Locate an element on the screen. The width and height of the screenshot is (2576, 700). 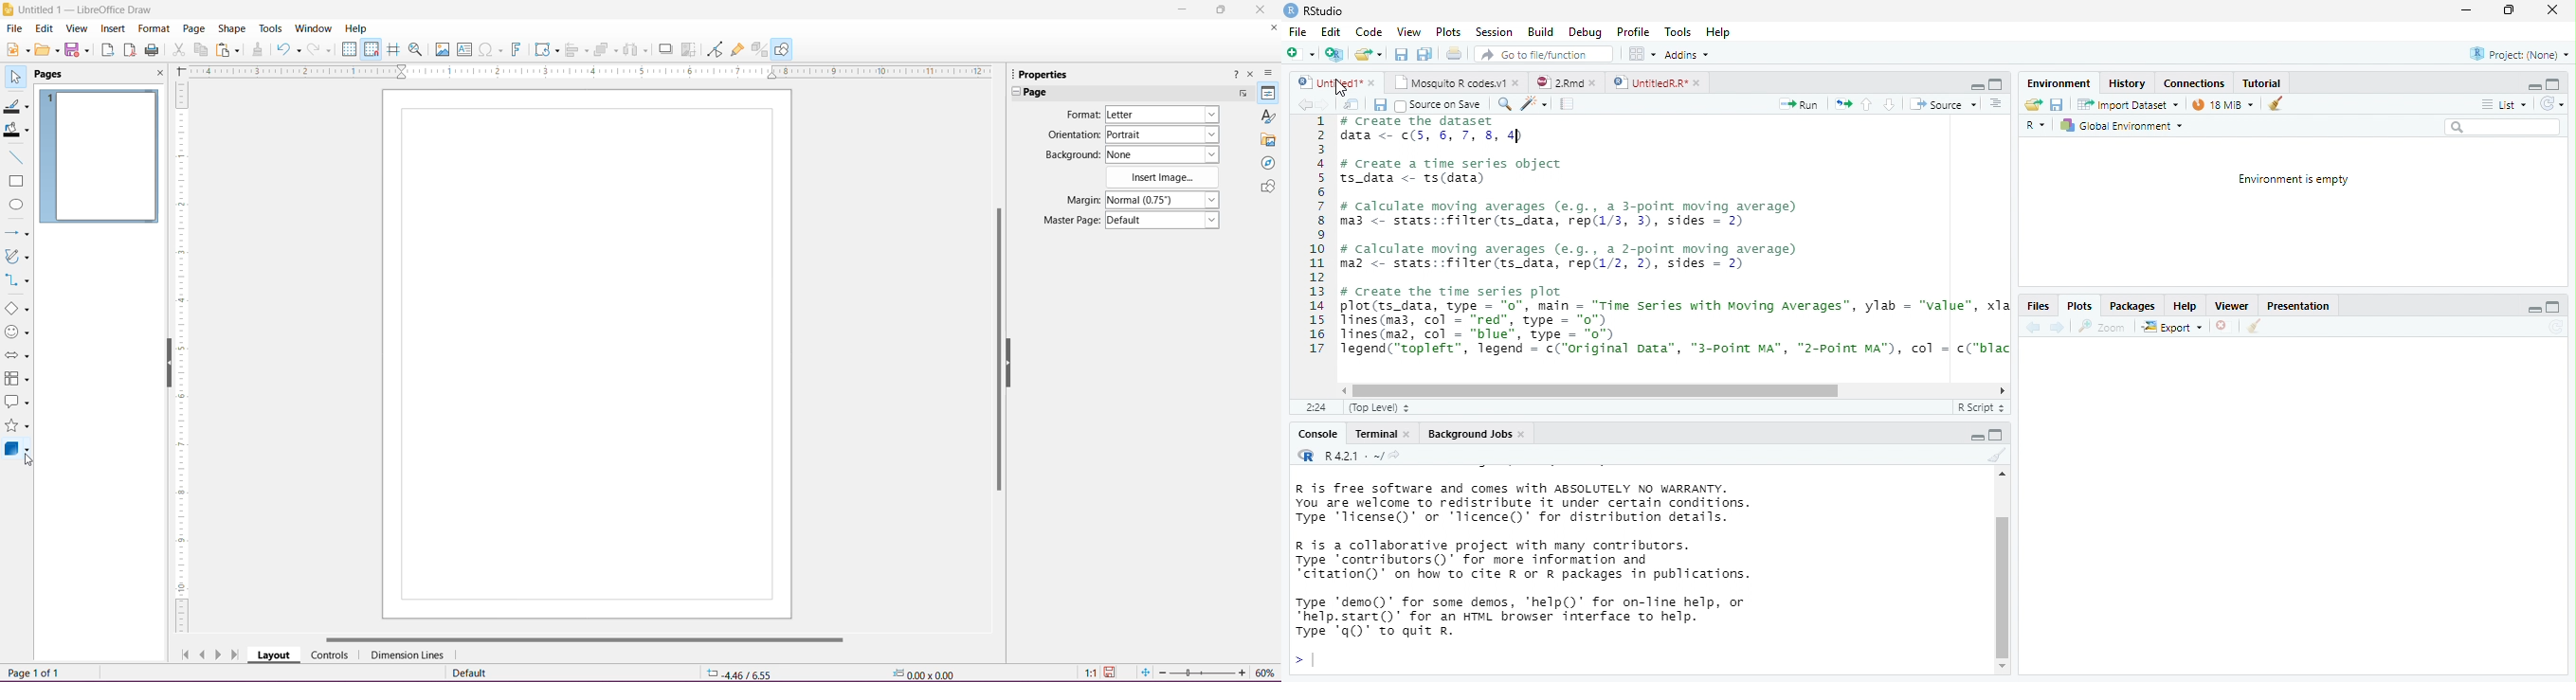
Import Dataset is located at coordinates (2130, 104).